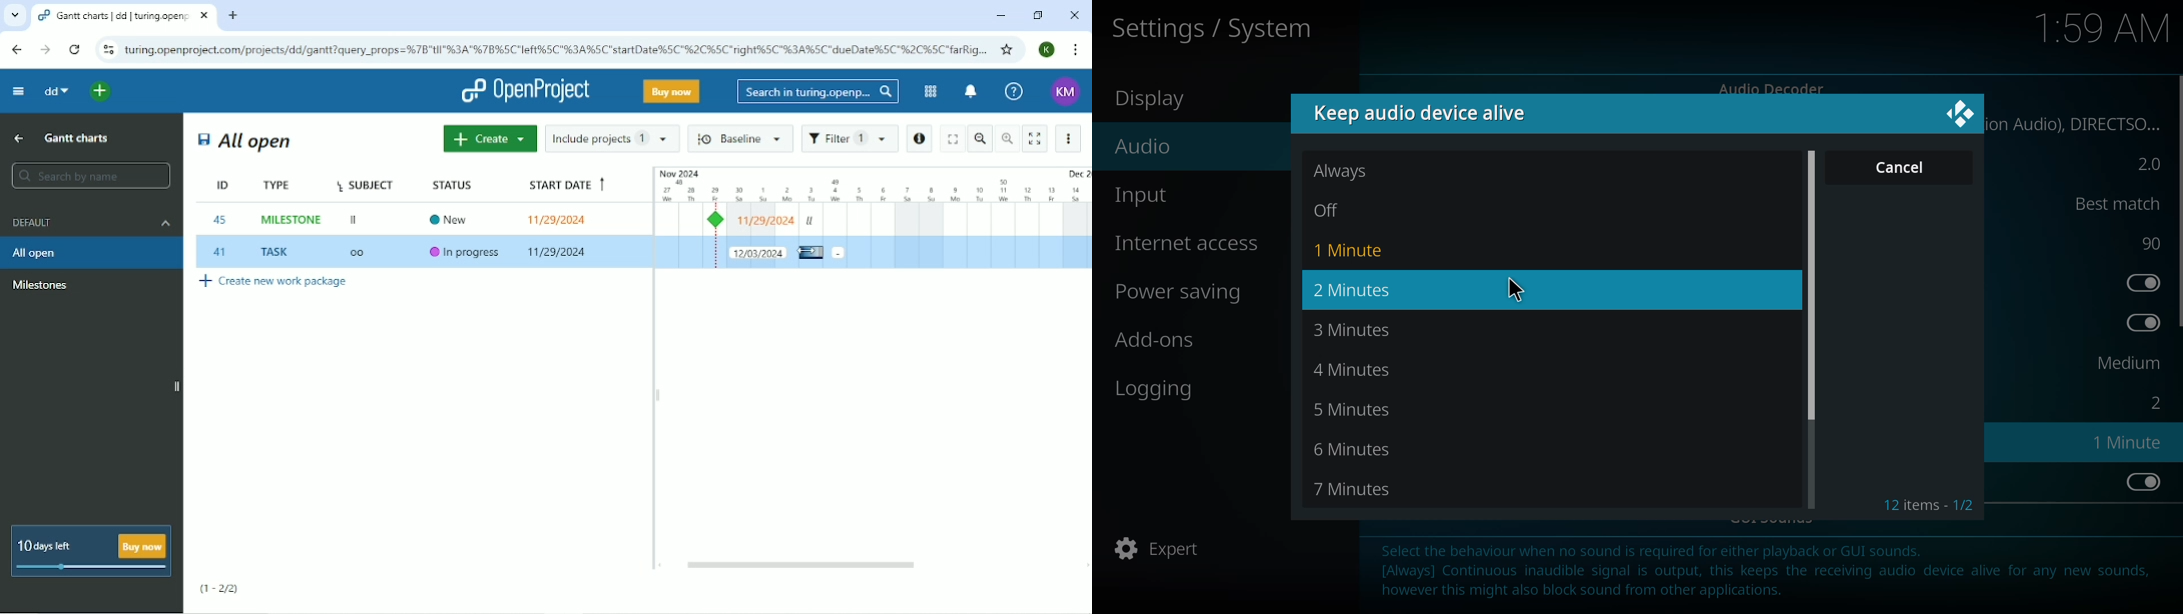 The width and height of the screenshot is (2184, 616). What do you see at coordinates (89, 222) in the screenshot?
I see `Default` at bounding box center [89, 222].